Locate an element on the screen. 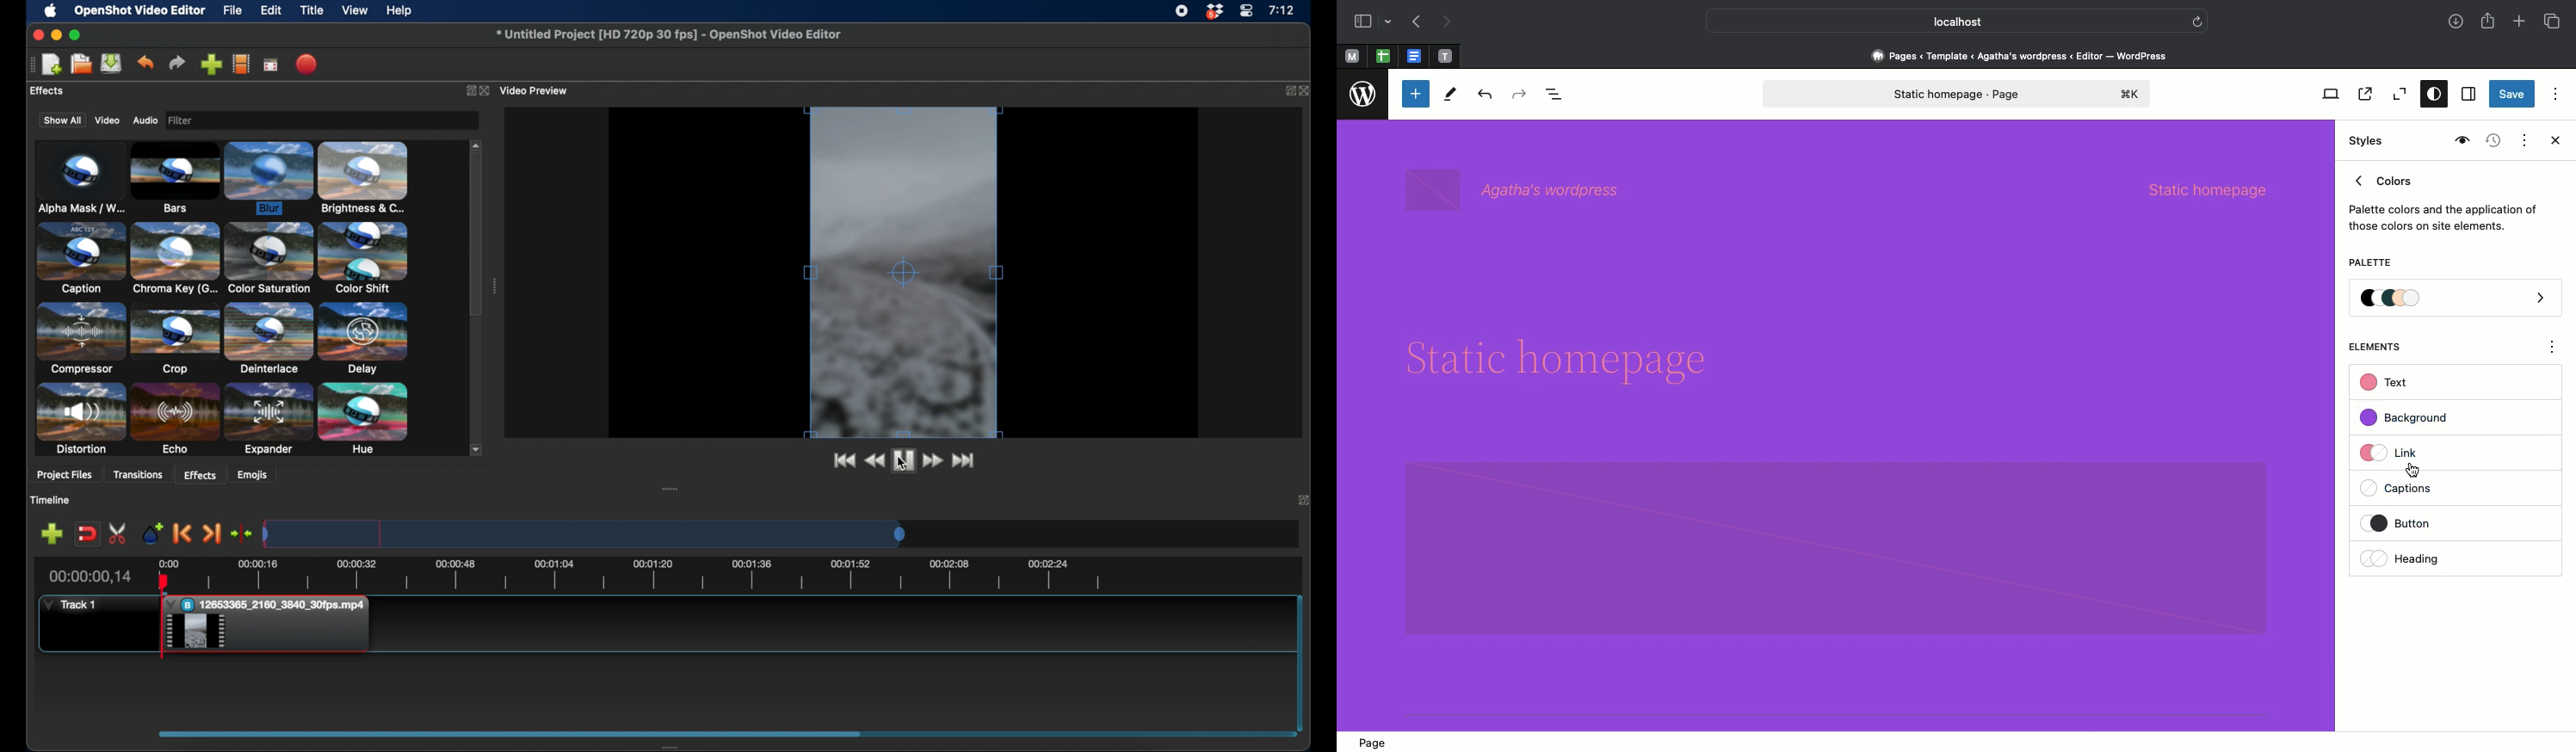 The height and width of the screenshot is (756, 2576). Headline is located at coordinates (1562, 354).